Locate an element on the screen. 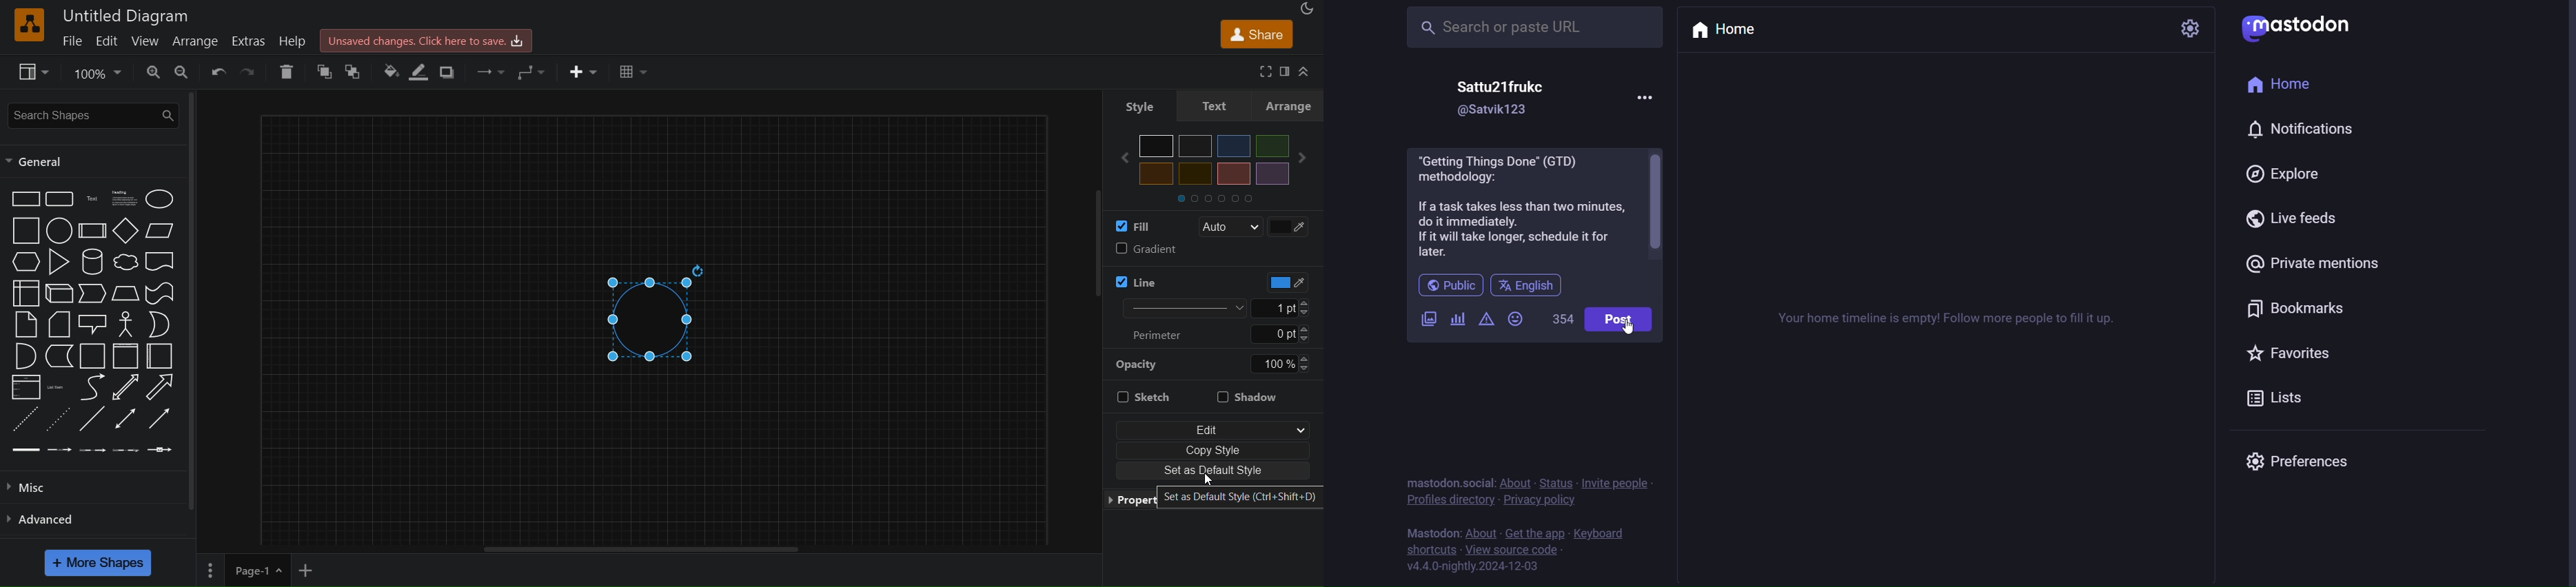 The width and height of the screenshot is (2576, 588). emoji is located at coordinates (1516, 320).